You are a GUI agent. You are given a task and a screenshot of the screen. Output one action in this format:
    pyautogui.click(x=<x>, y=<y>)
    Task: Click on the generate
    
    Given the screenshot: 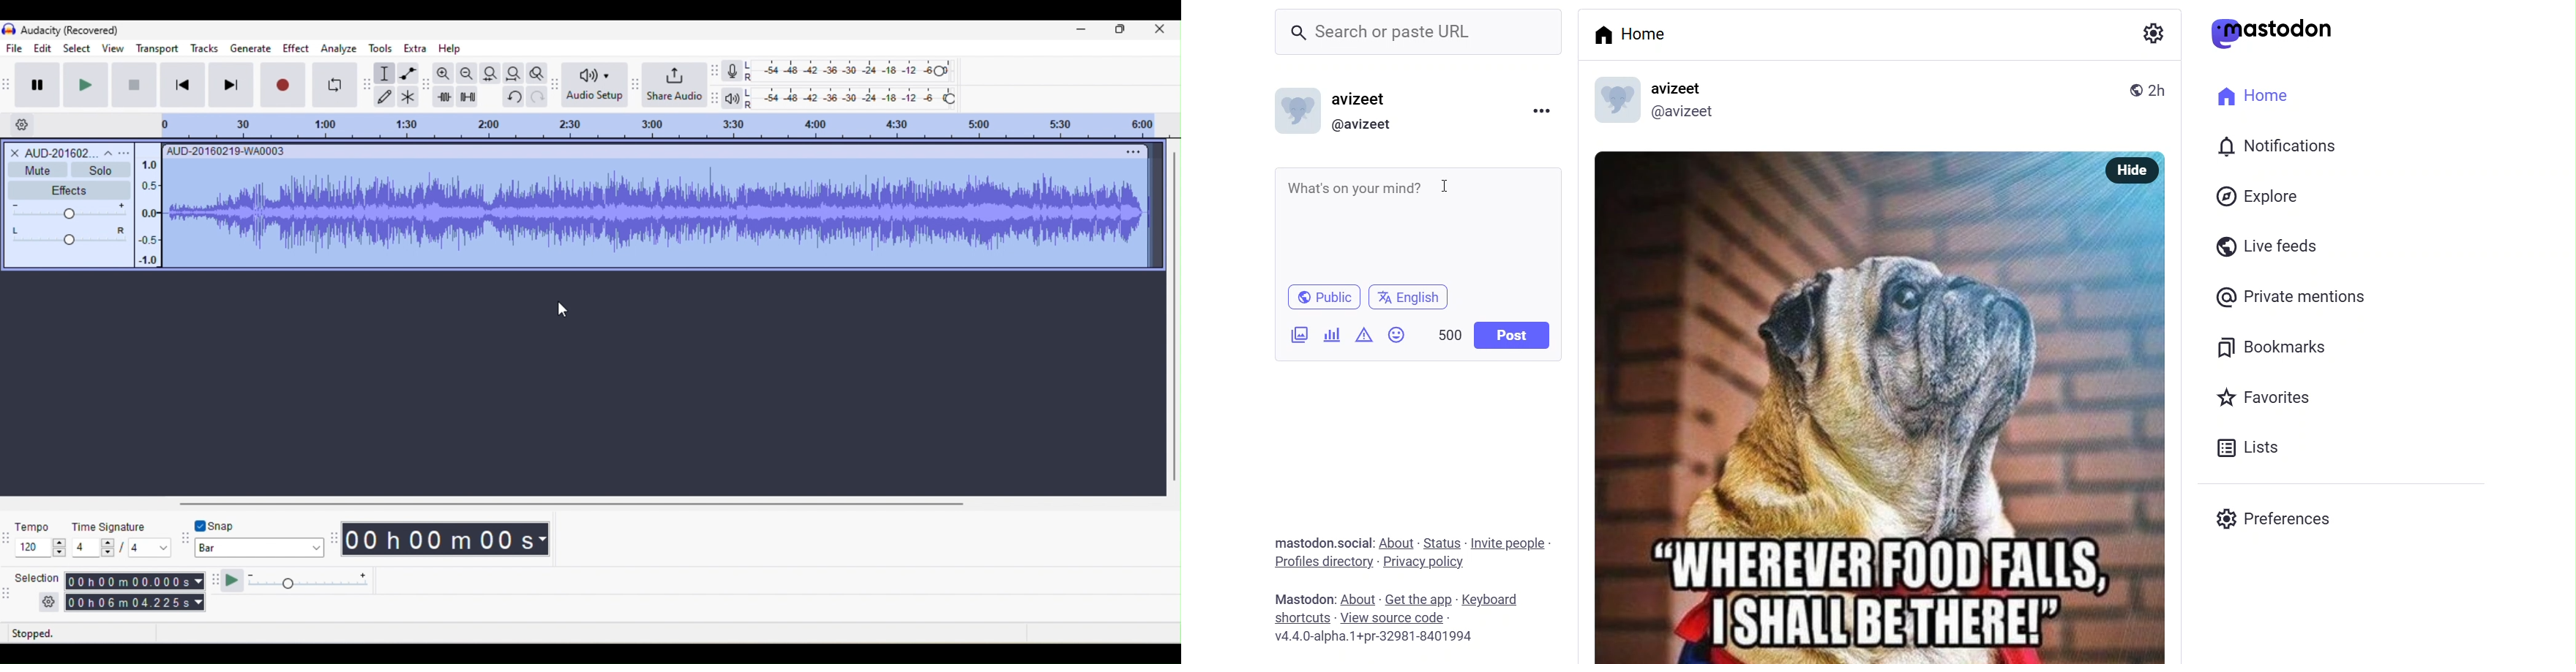 What is the action you would take?
    pyautogui.click(x=250, y=49)
    